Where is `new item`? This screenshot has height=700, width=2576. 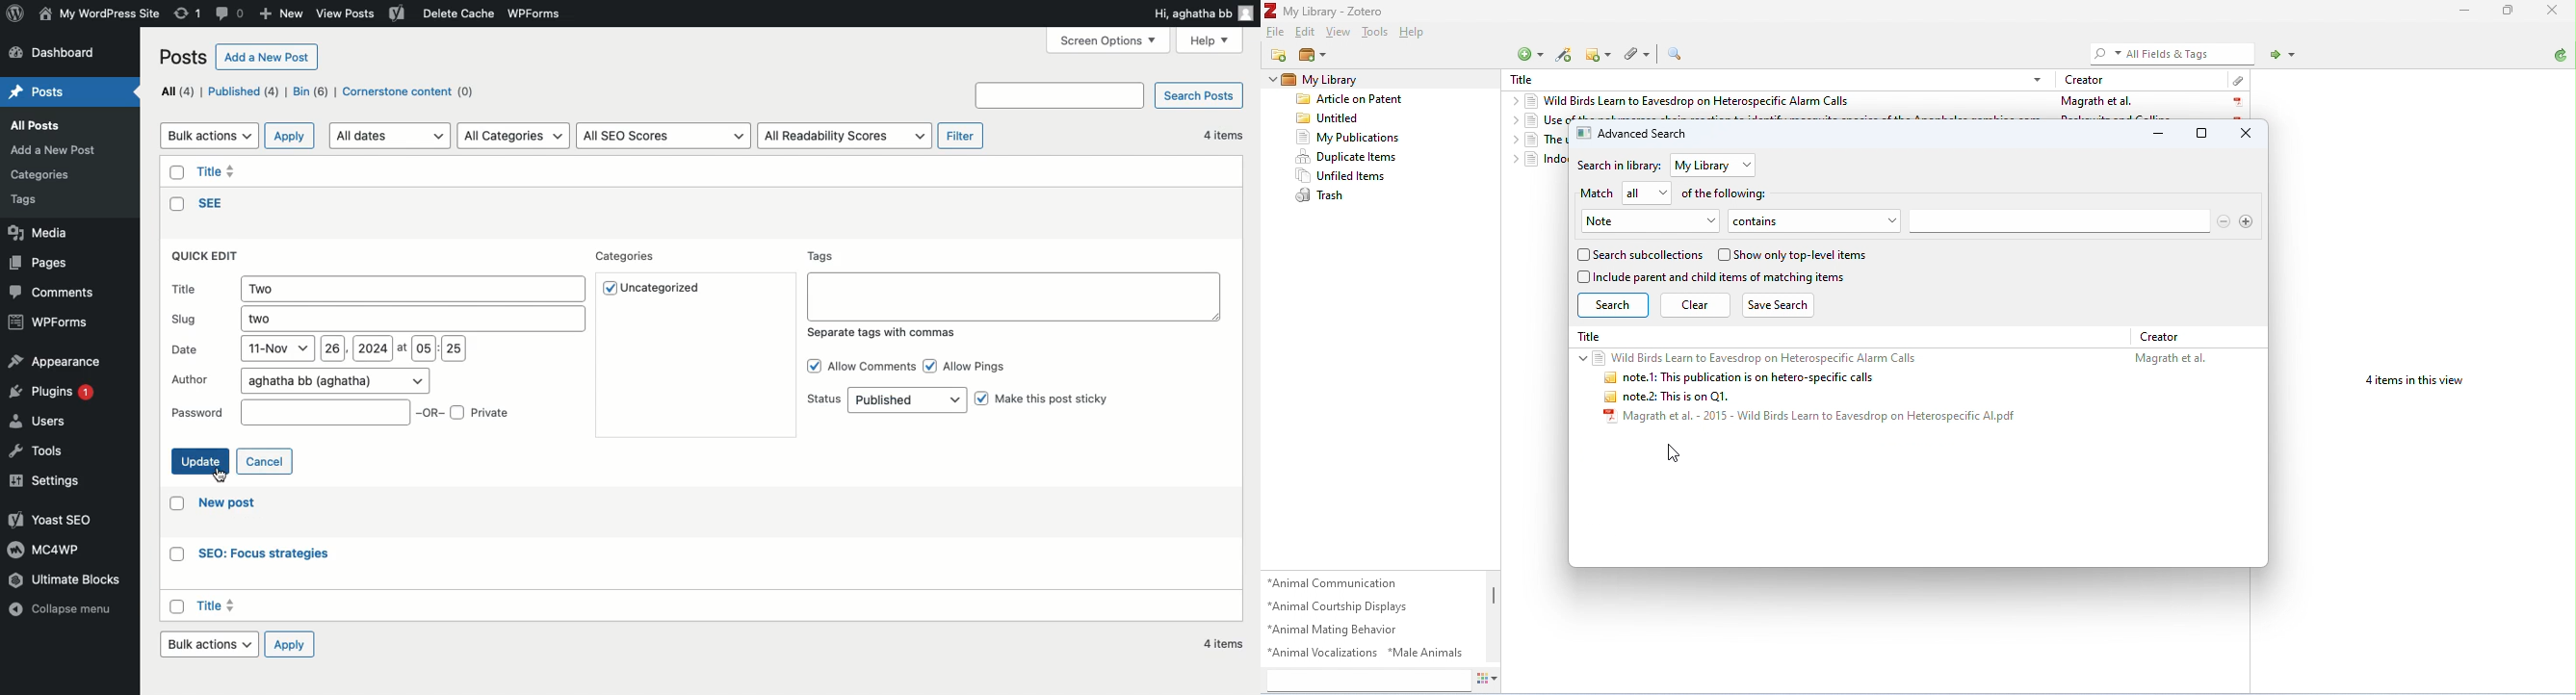
new item is located at coordinates (1530, 55).